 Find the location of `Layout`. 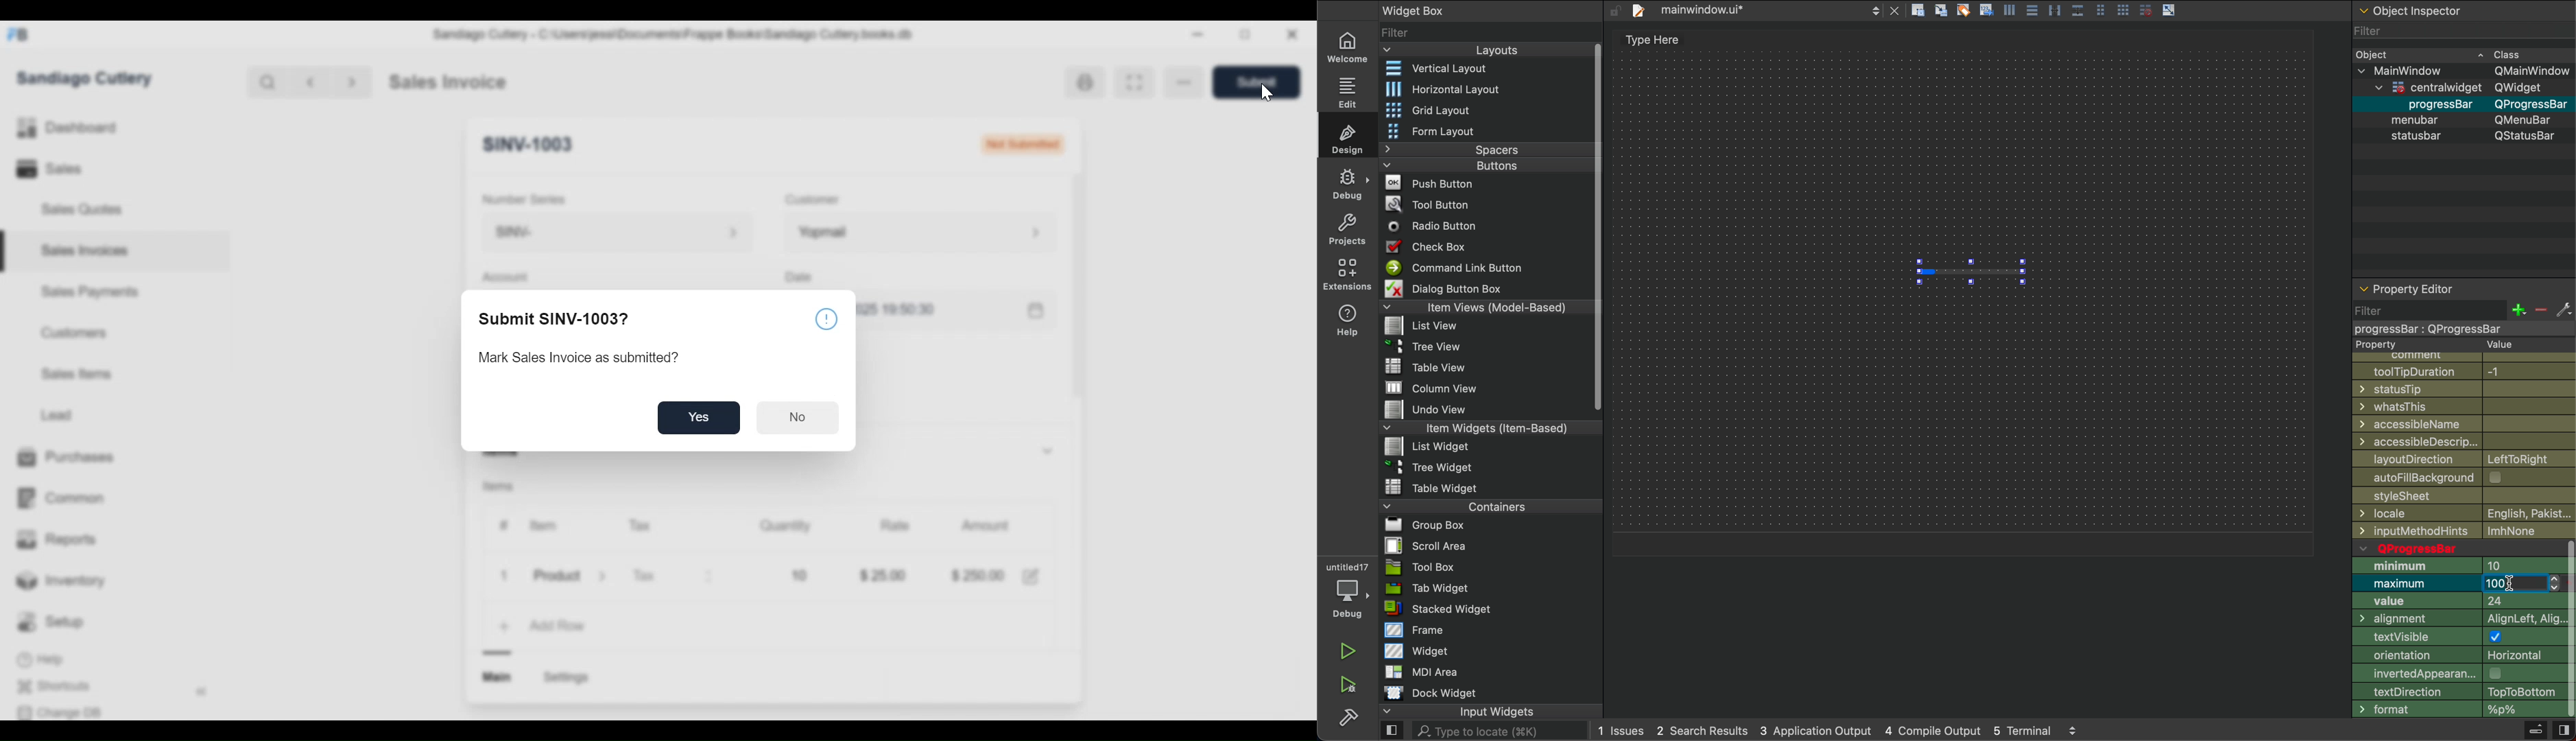

Layout is located at coordinates (1478, 50).